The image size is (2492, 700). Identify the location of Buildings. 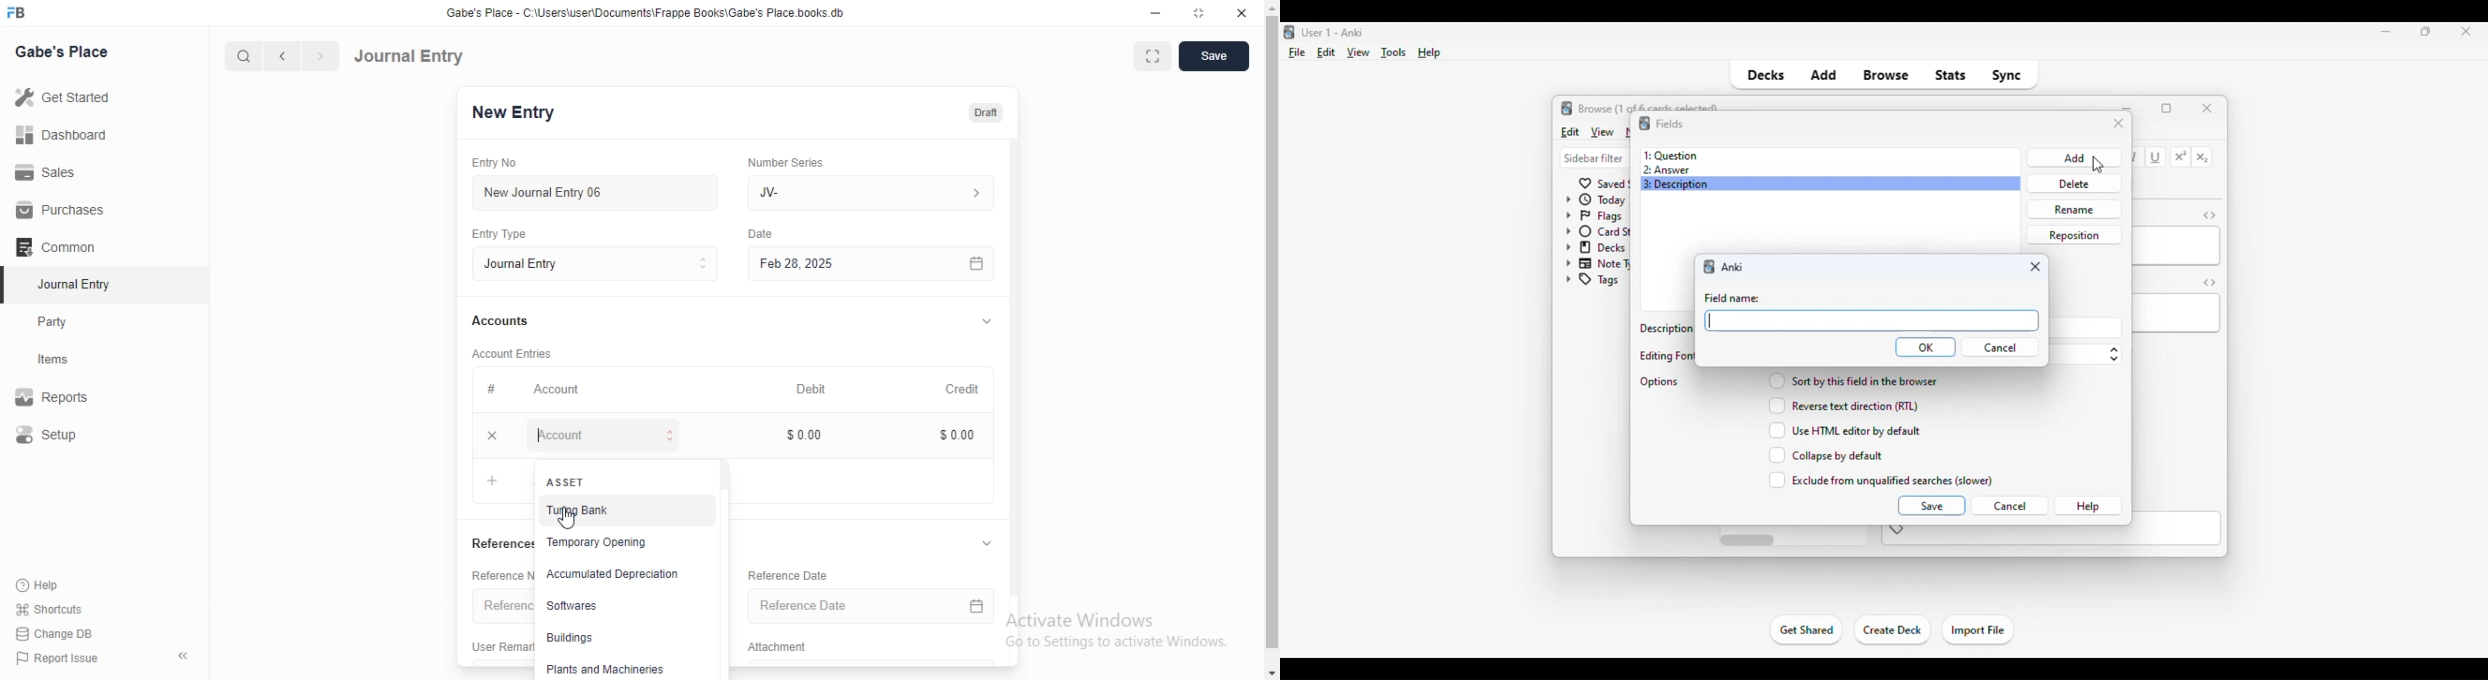
(621, 639).